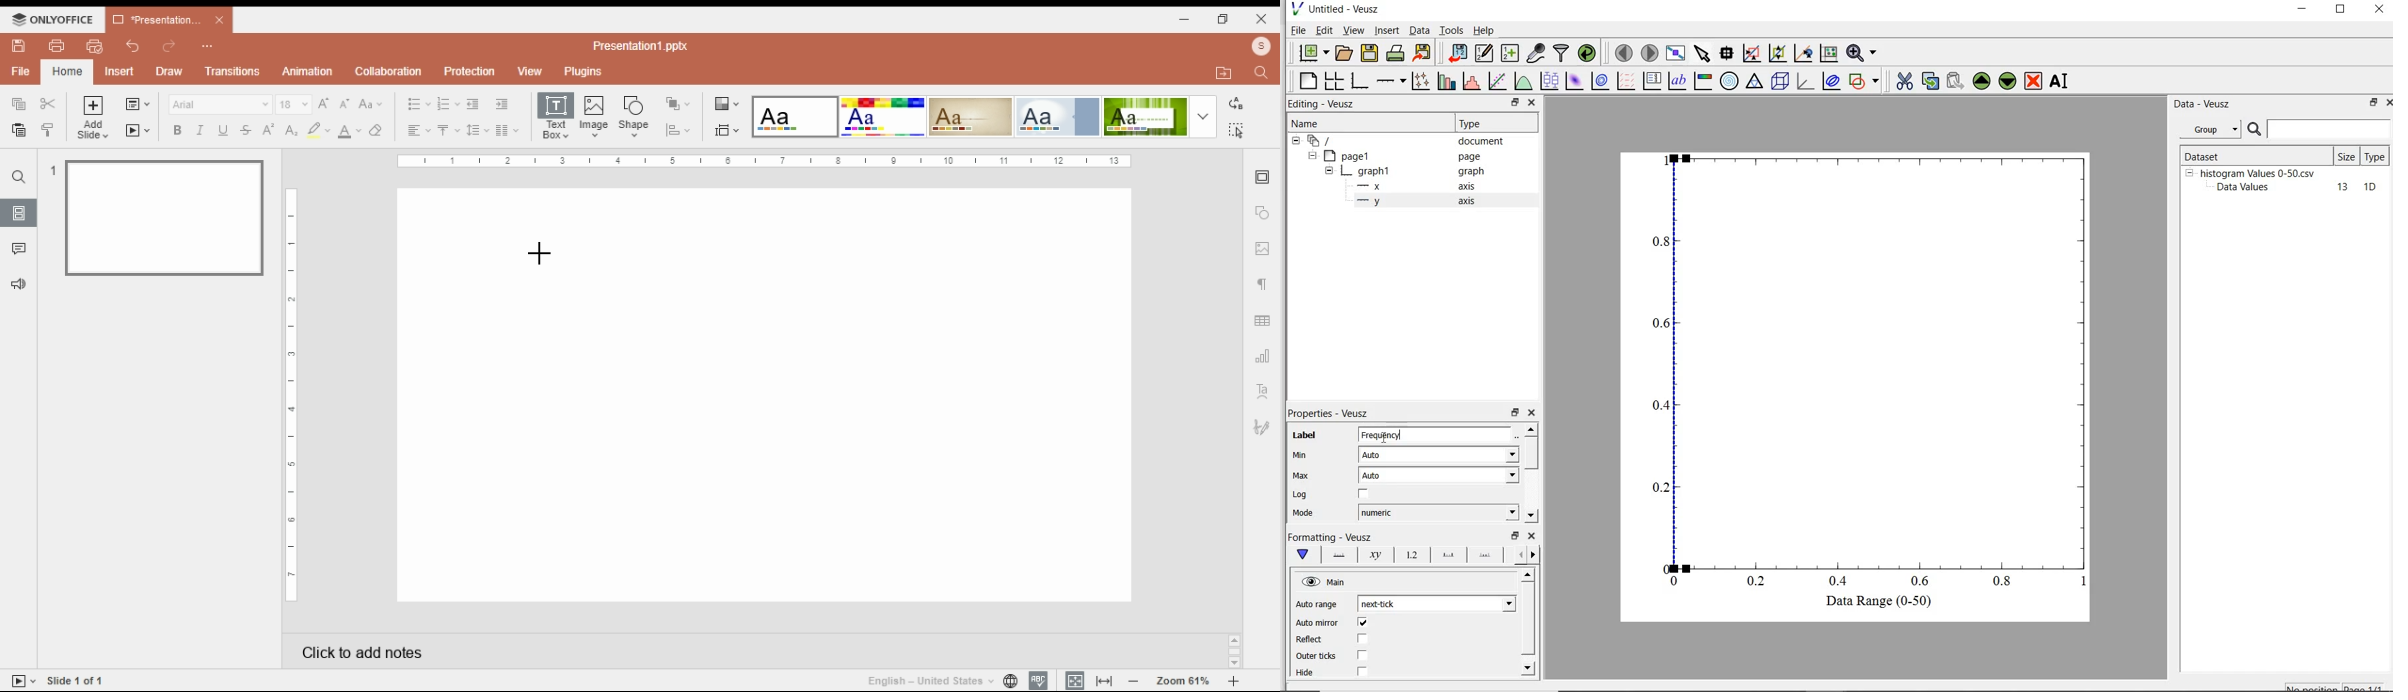 Image resolution: width=2408 pixels, height=700 pixels. What do you see at coordinates (1831, 83) in the screenshot?
I see `plot covariance ellipse` at bounding box center [1831, 83].